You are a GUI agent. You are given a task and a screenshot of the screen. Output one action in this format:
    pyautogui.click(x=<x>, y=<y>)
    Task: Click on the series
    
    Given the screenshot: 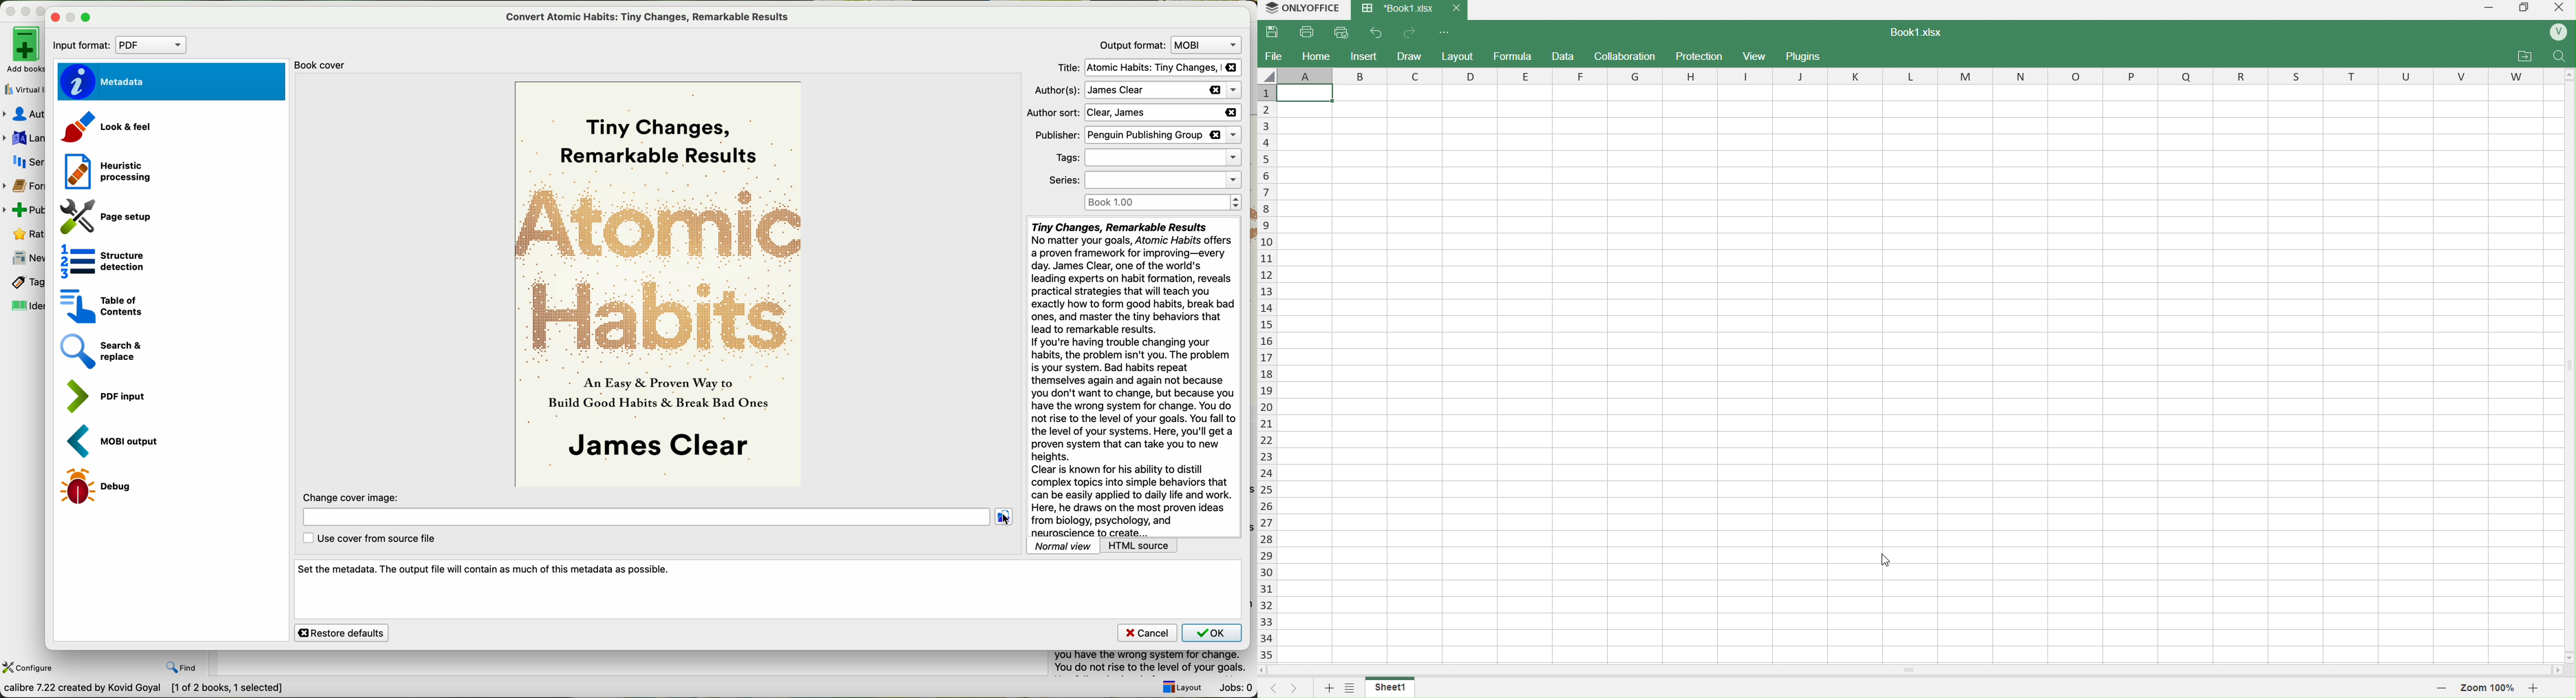 What is the action you would take?
    pyautogui.click(x=28, y=164)
    